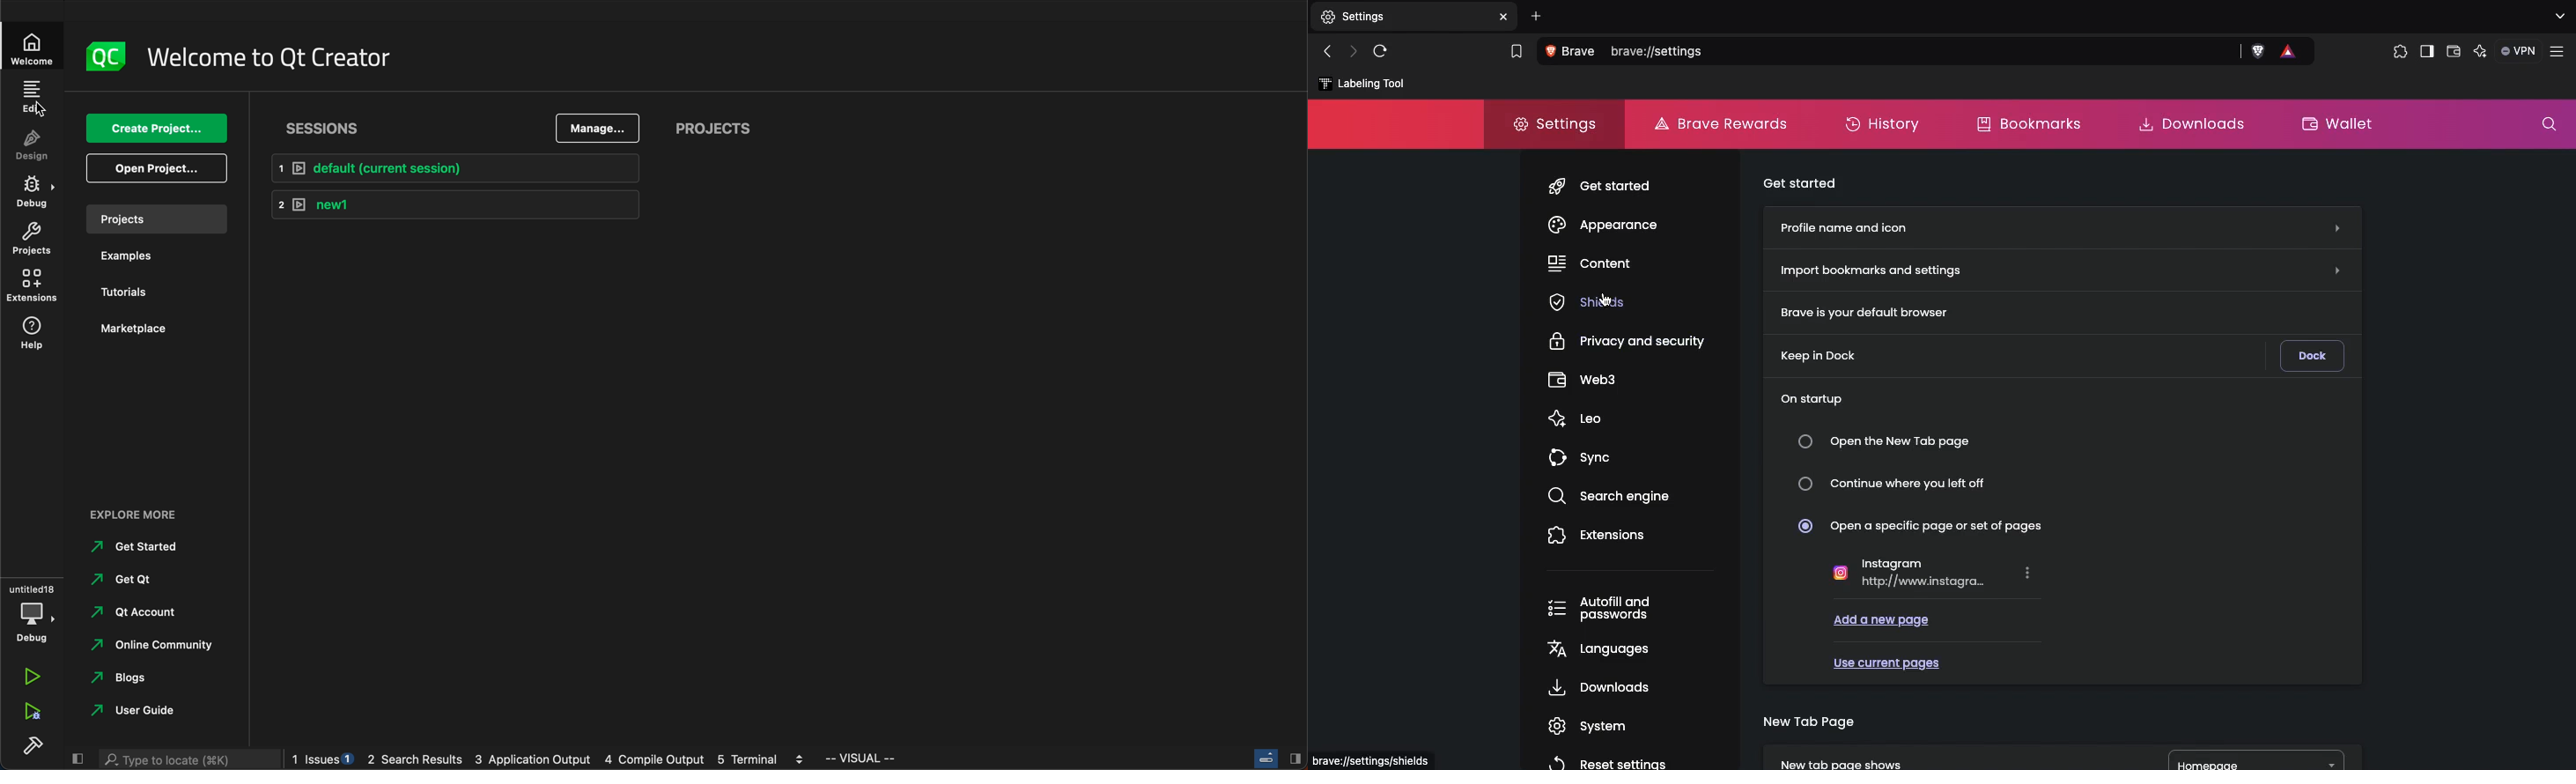 This screenshot has height=784, width=2576. What do you see at coordinates (1558, 124) in the screenshot?
I see `Settings` at bounding box center [1558, 124].